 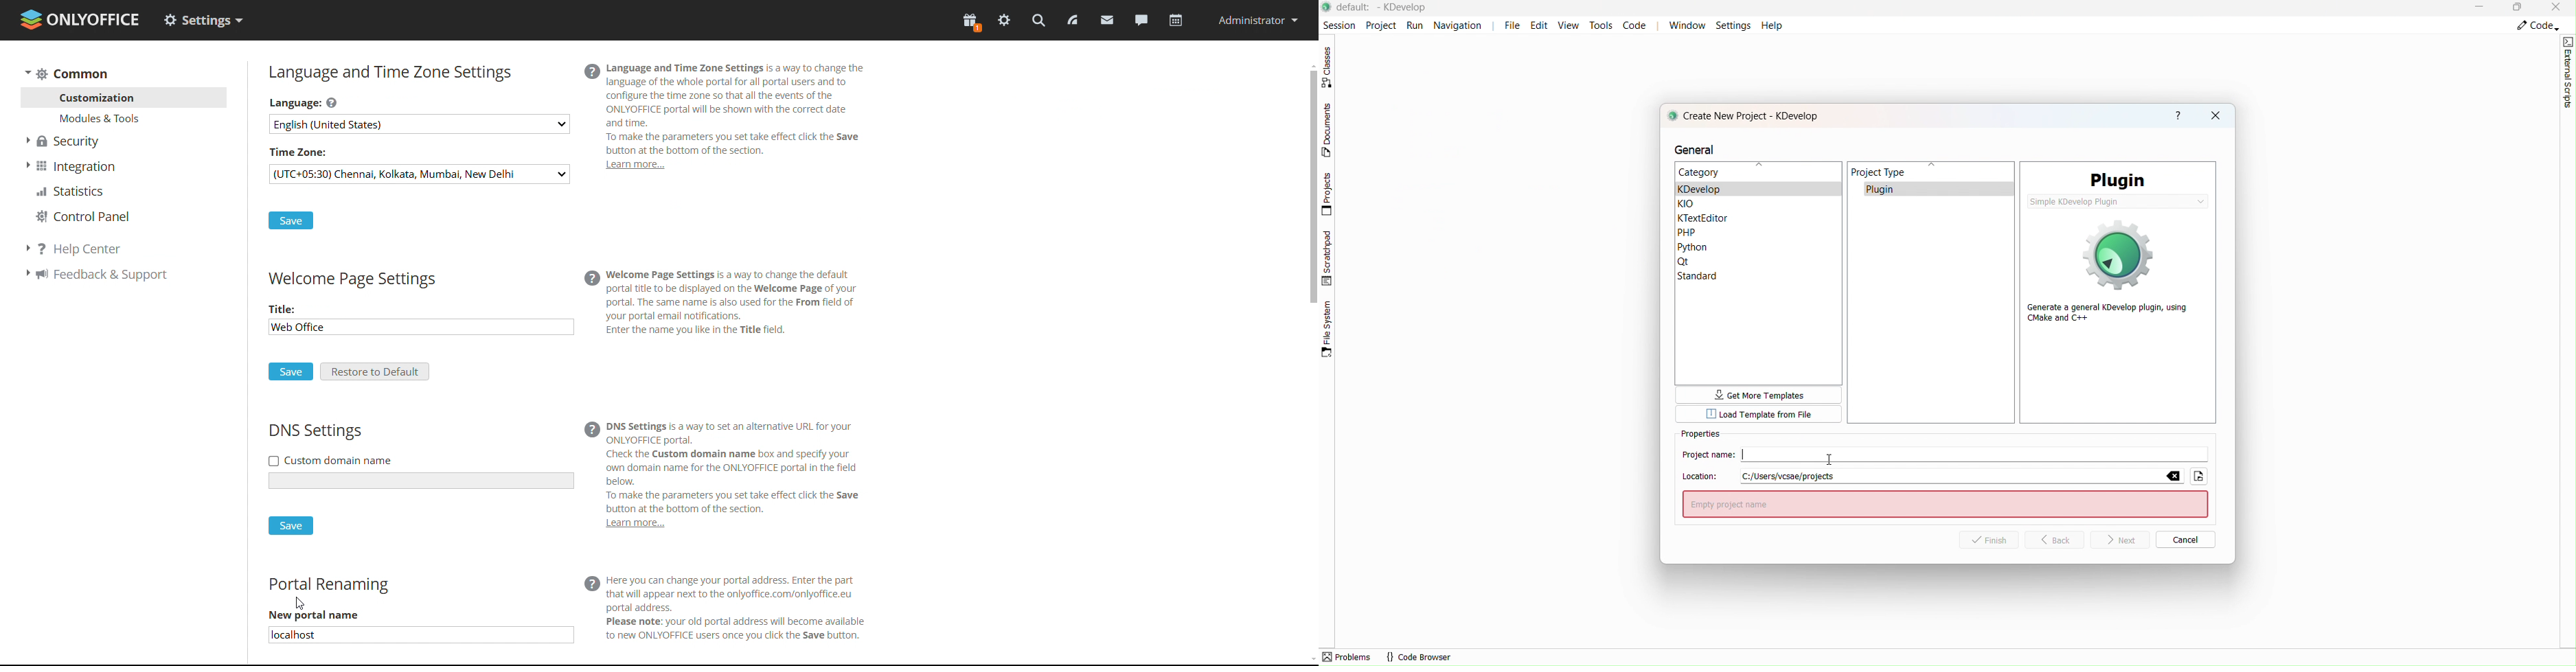 What do you see at coordinates (32, 20) in the screenshot?
I see `onlyoffice logo` at bounding box center [32, 20].